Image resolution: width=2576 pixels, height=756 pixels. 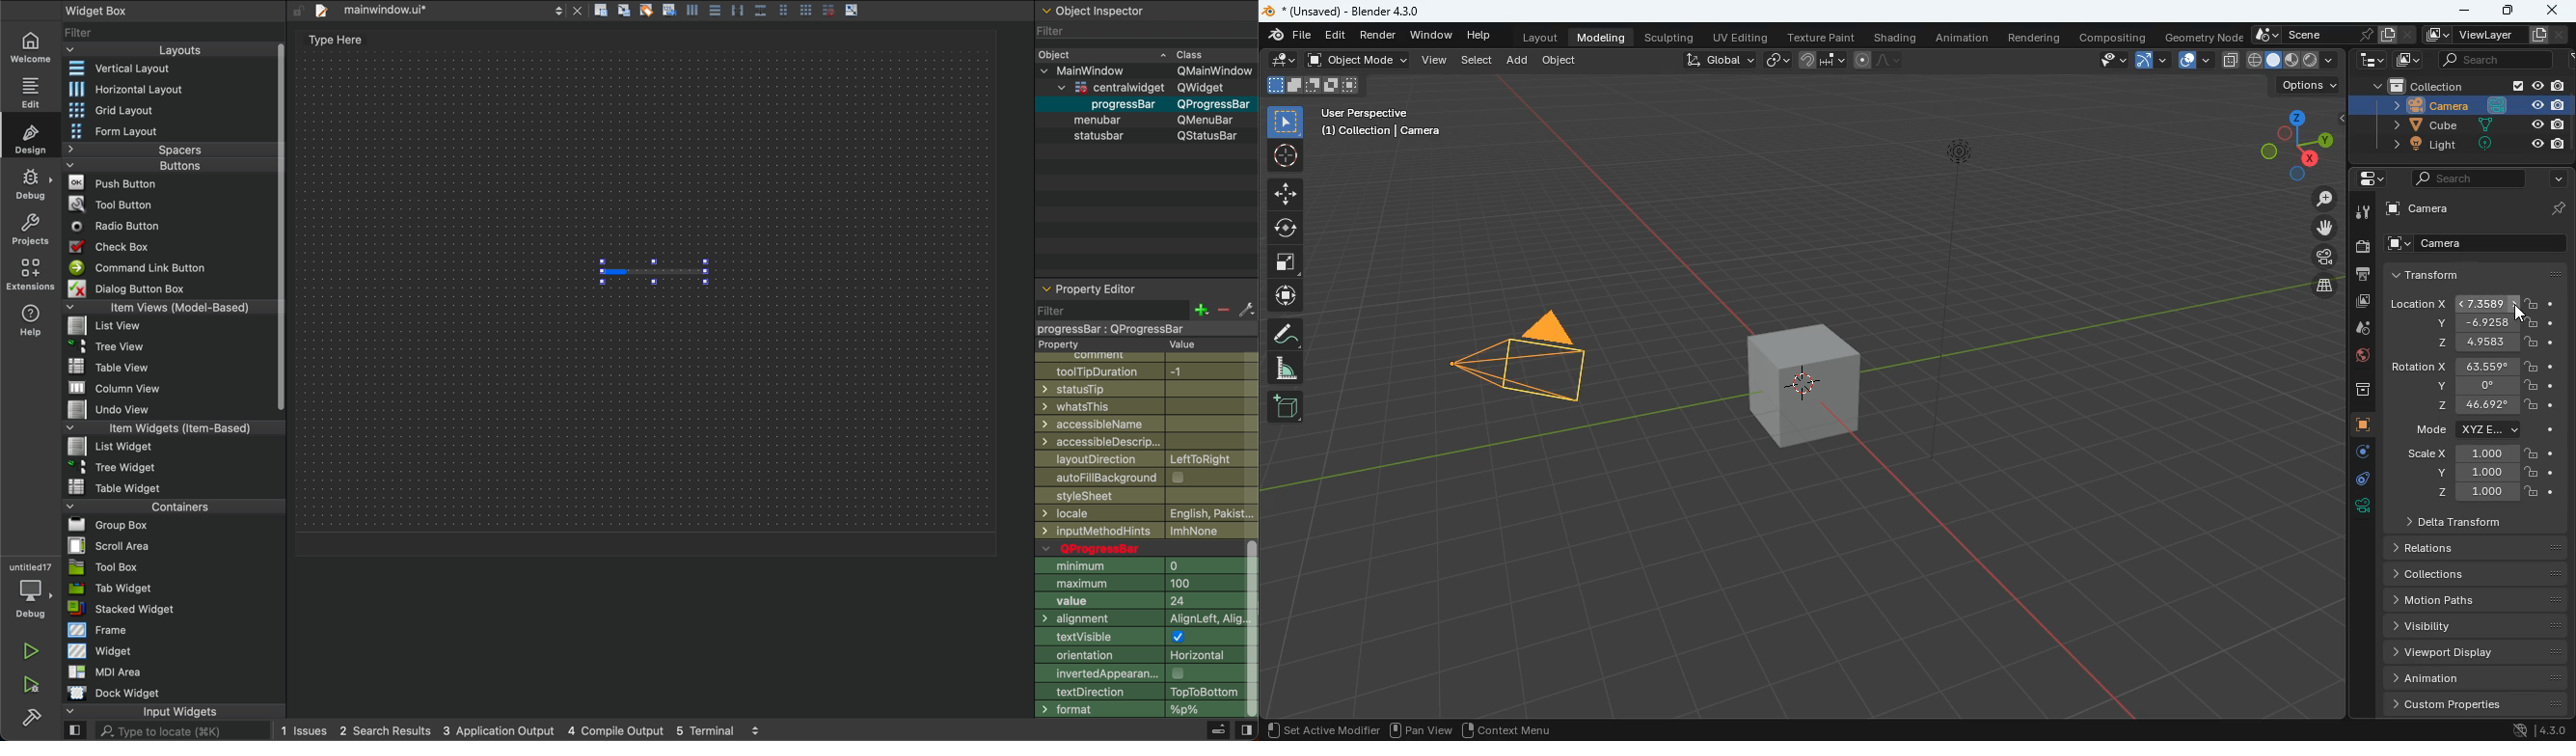 What do you see at coordinates (1819, 62) in the screenshot?
I see `join` at bounding box center [1819, 62].